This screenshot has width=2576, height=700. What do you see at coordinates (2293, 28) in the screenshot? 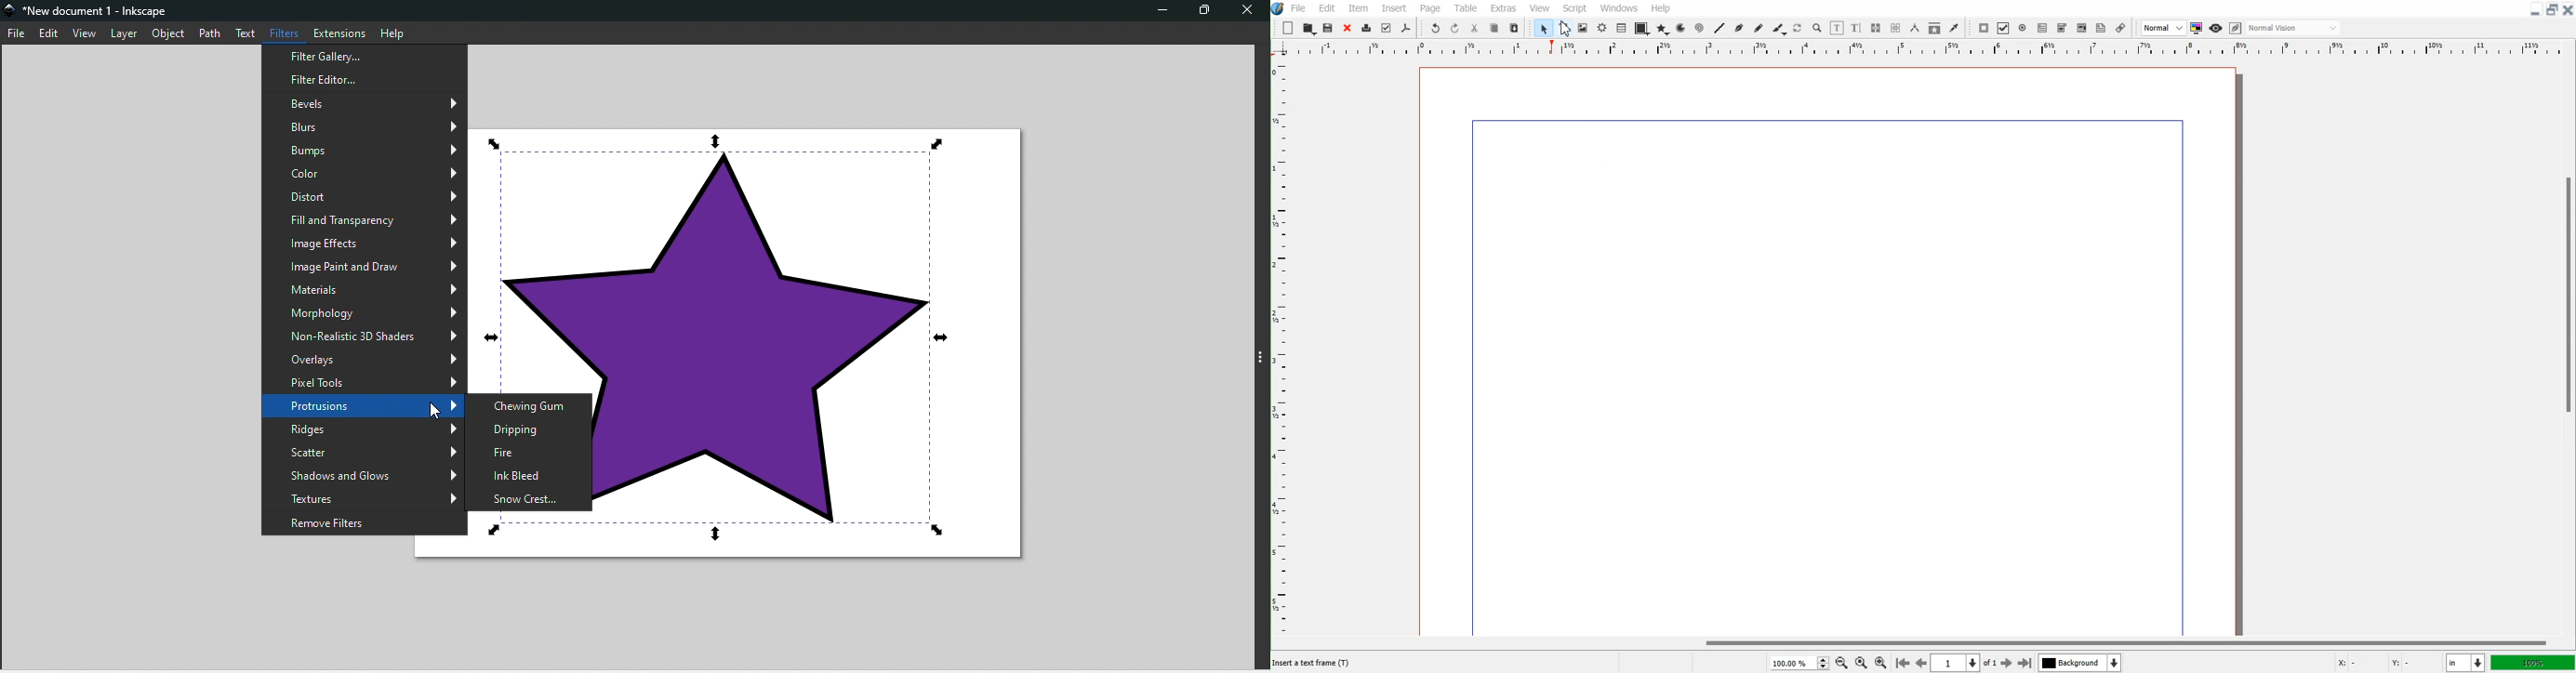
I see `Select the visual appearance` at bounding box center [2293, 28].